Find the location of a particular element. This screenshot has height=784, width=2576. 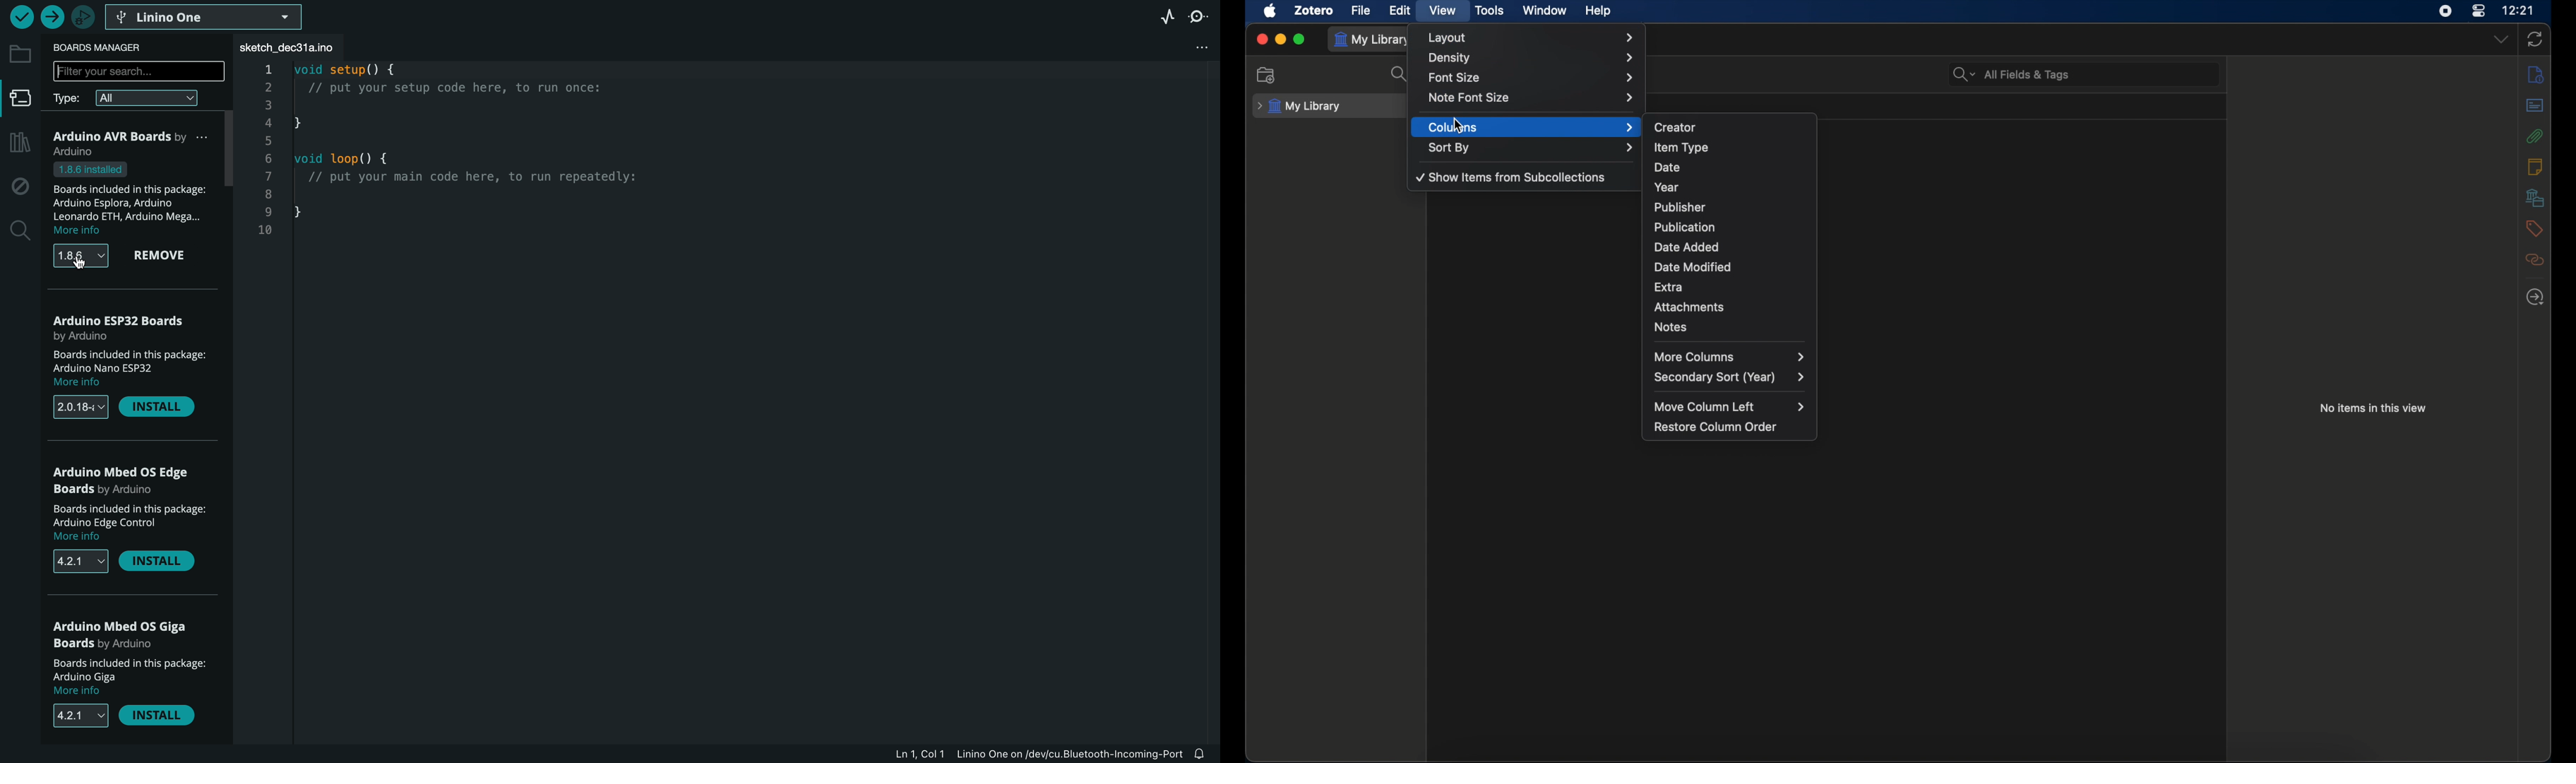

sort by is located at coordinates (1533, 148).